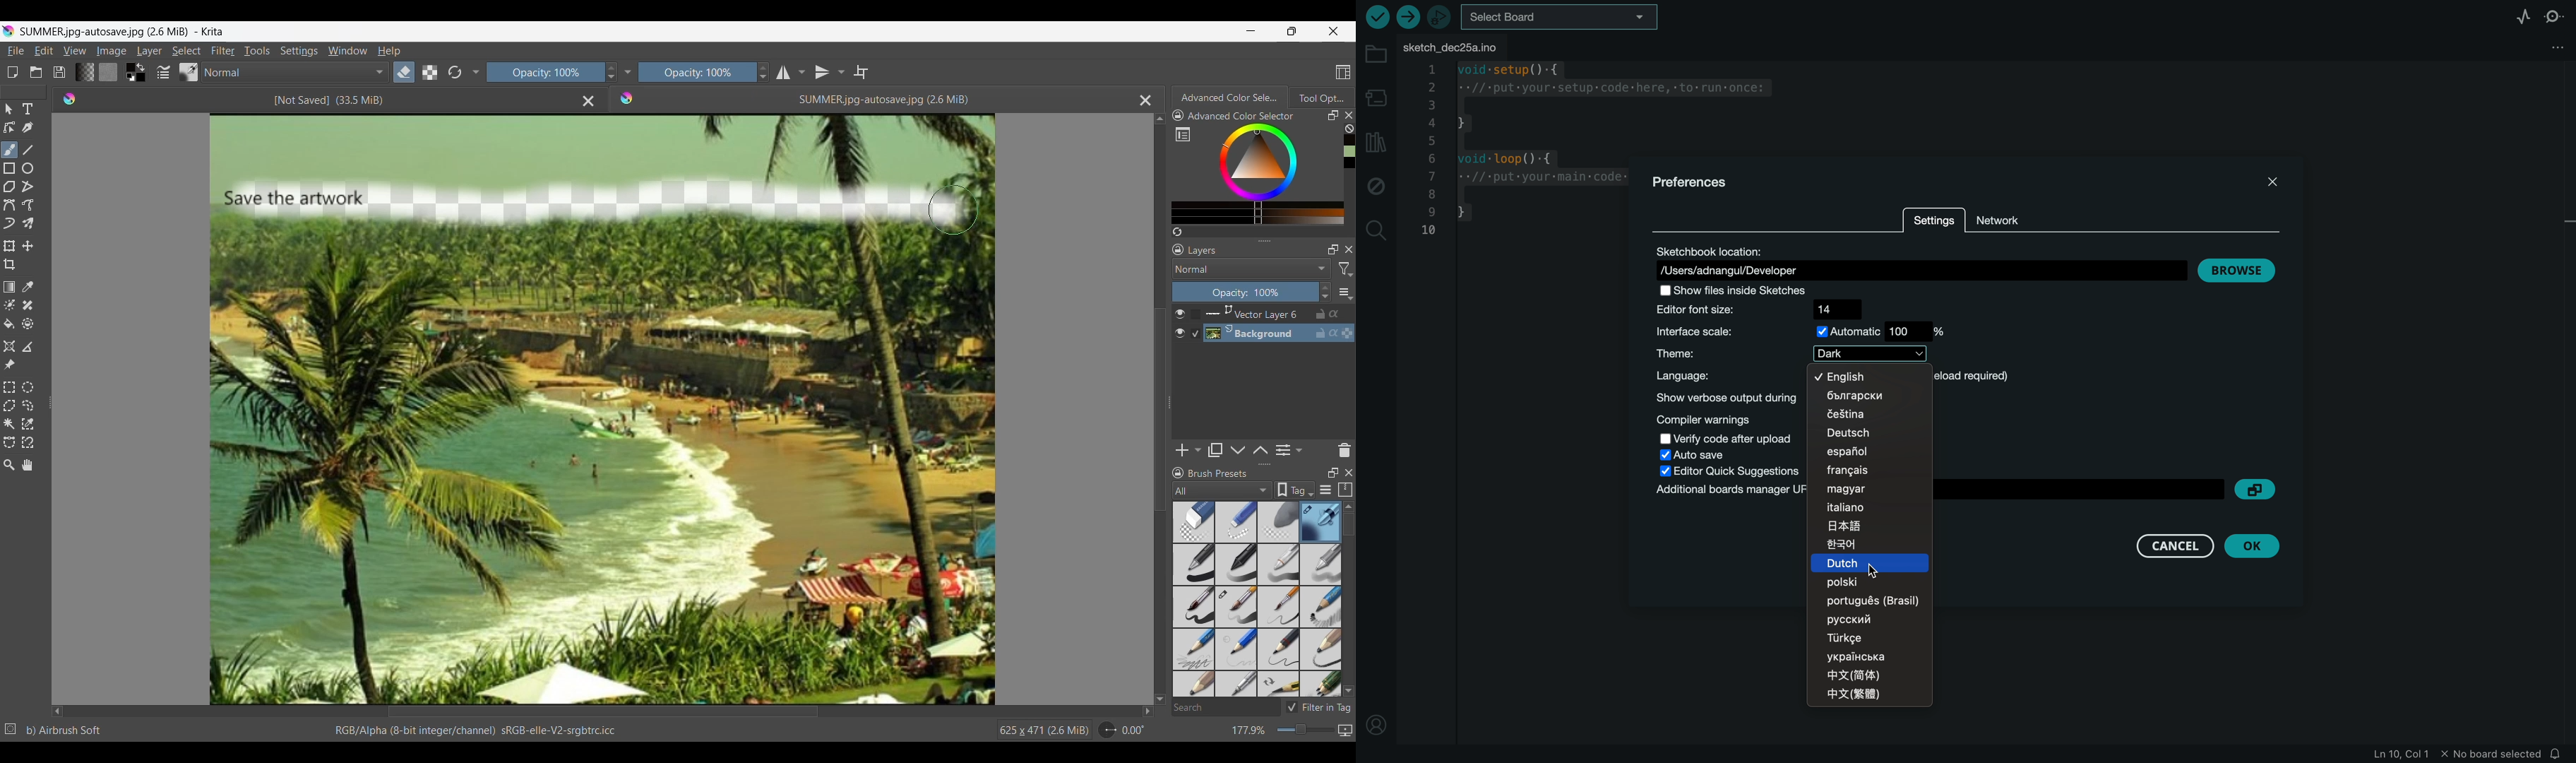 The height and width of the screenshot is (784, 2576). Describe the element at coordinates (1215, 450) in the screenshot. I see `Duplicate layer or mask` at that location.